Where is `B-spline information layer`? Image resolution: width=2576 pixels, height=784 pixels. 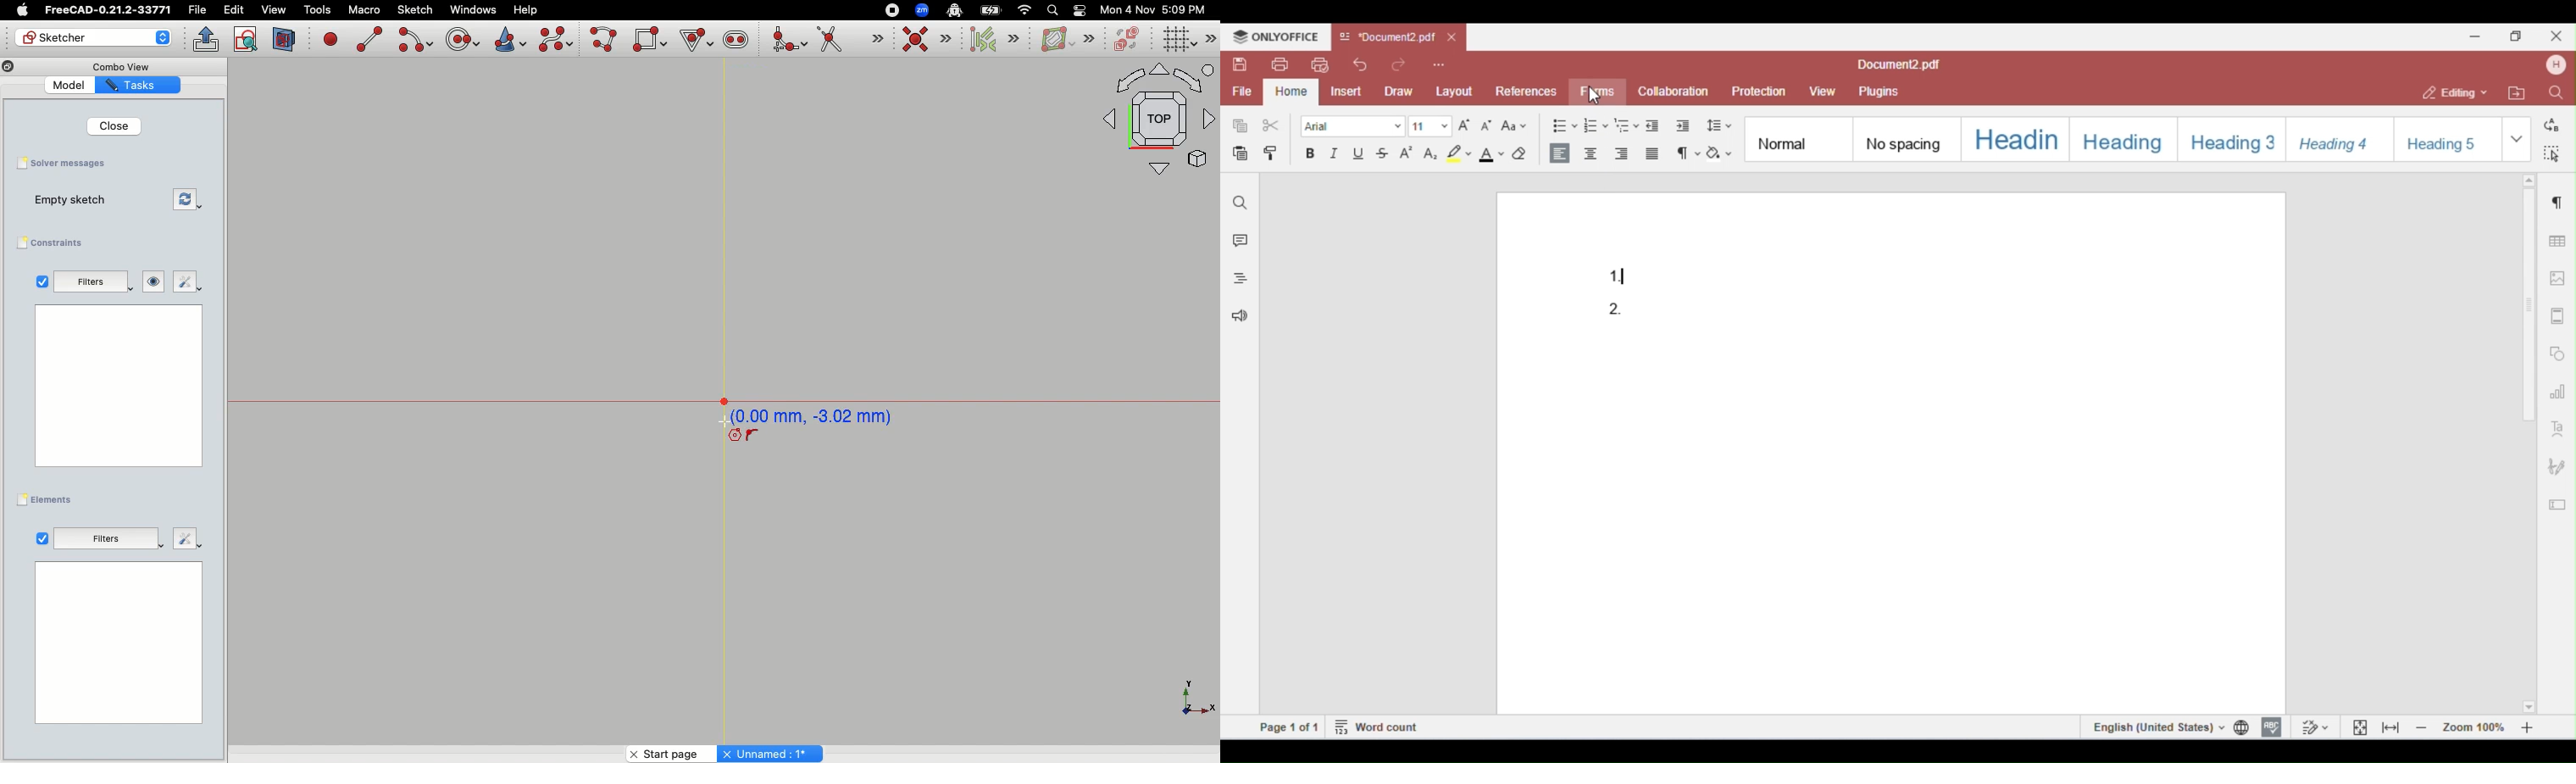
B-spline information layer is located at coordinates (1066, 40).